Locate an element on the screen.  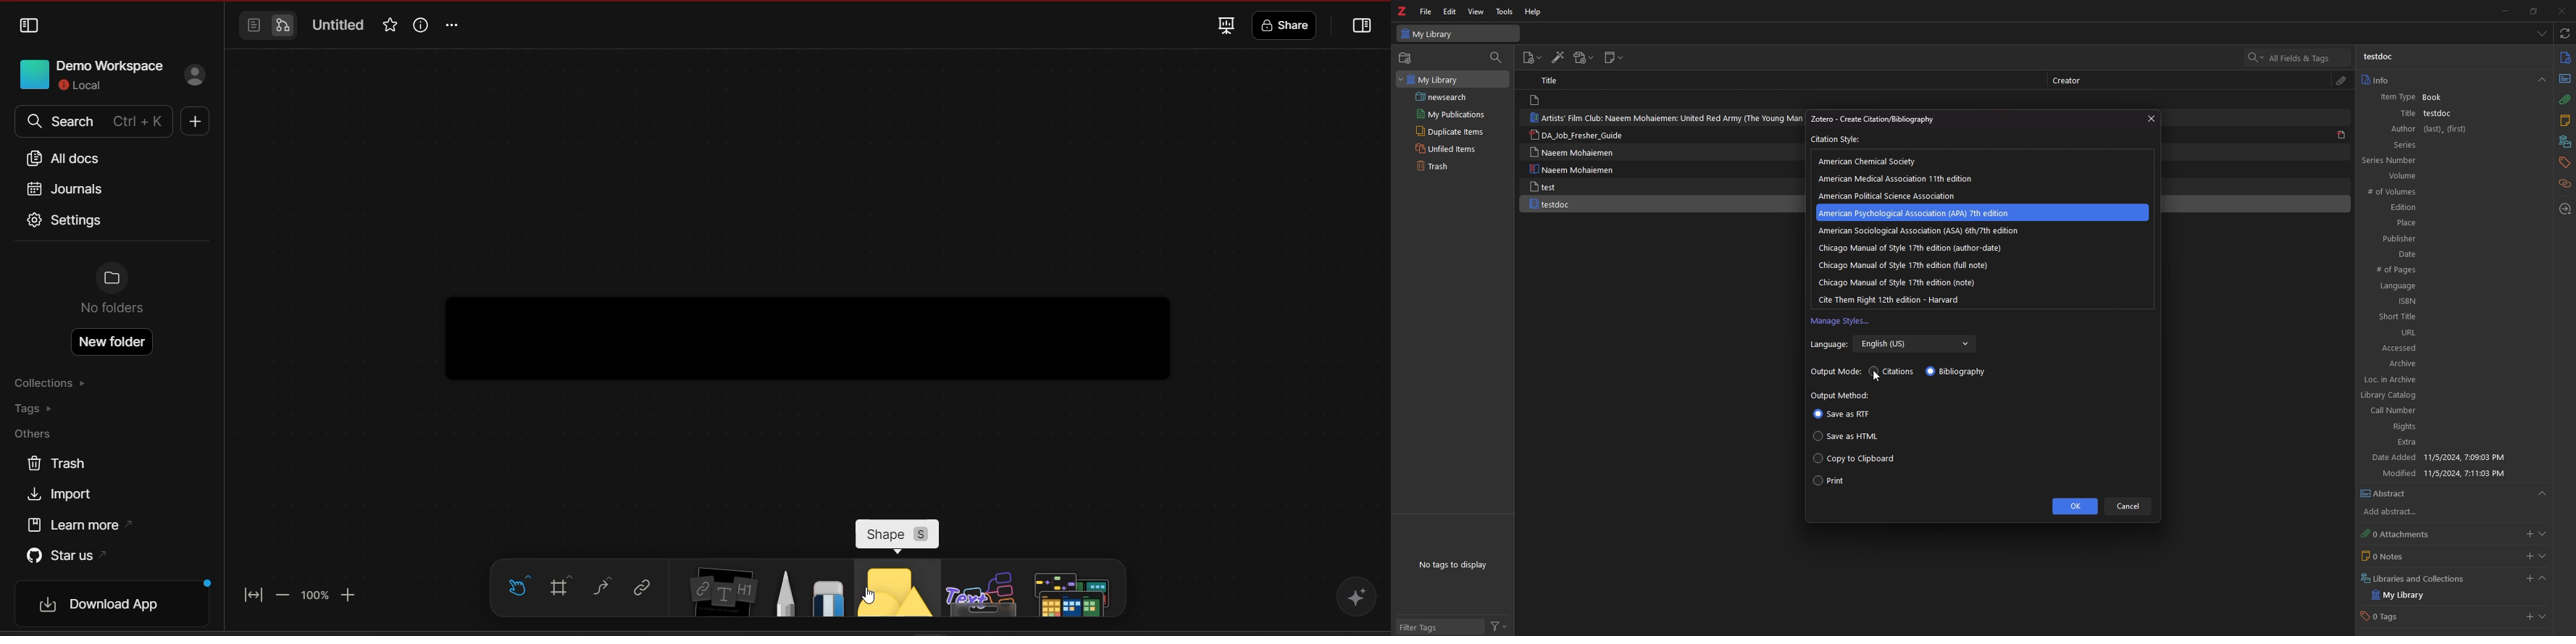
Naeem Mohaiemen is located at coordinates (1576, 169).